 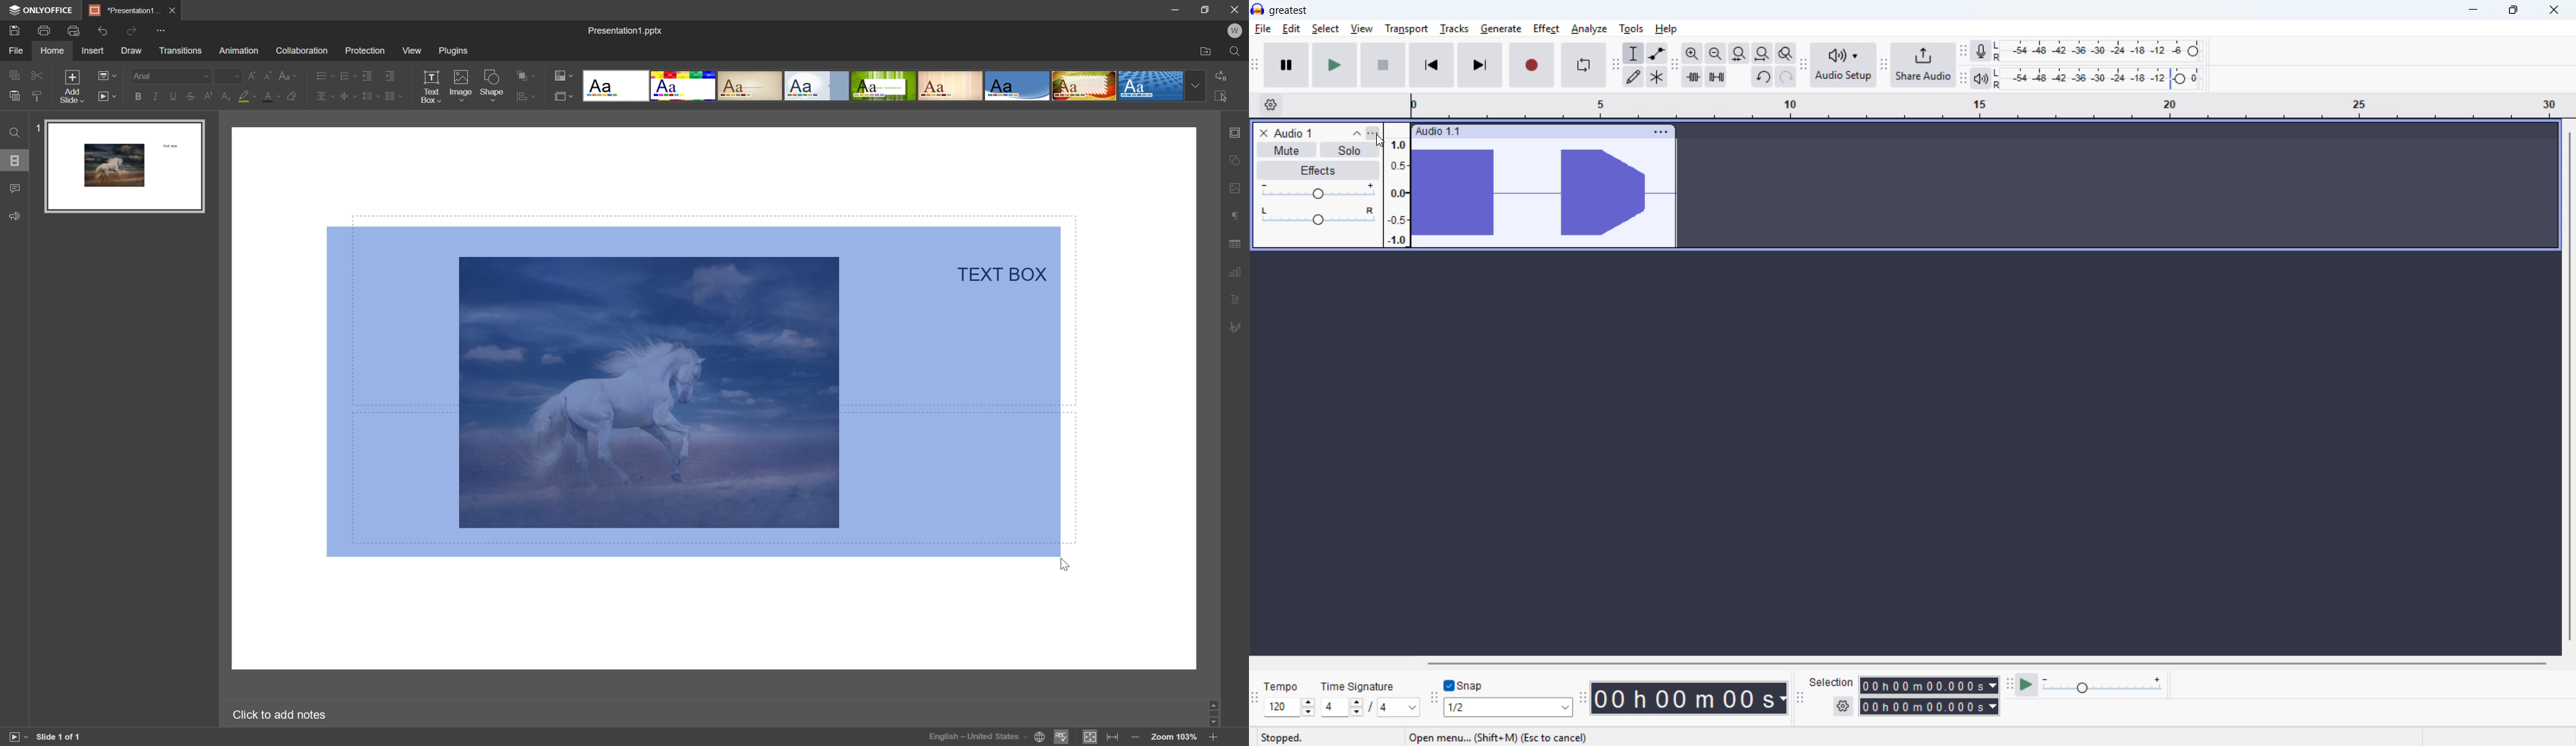 I want to click on animation, so click(x=239, y=50).